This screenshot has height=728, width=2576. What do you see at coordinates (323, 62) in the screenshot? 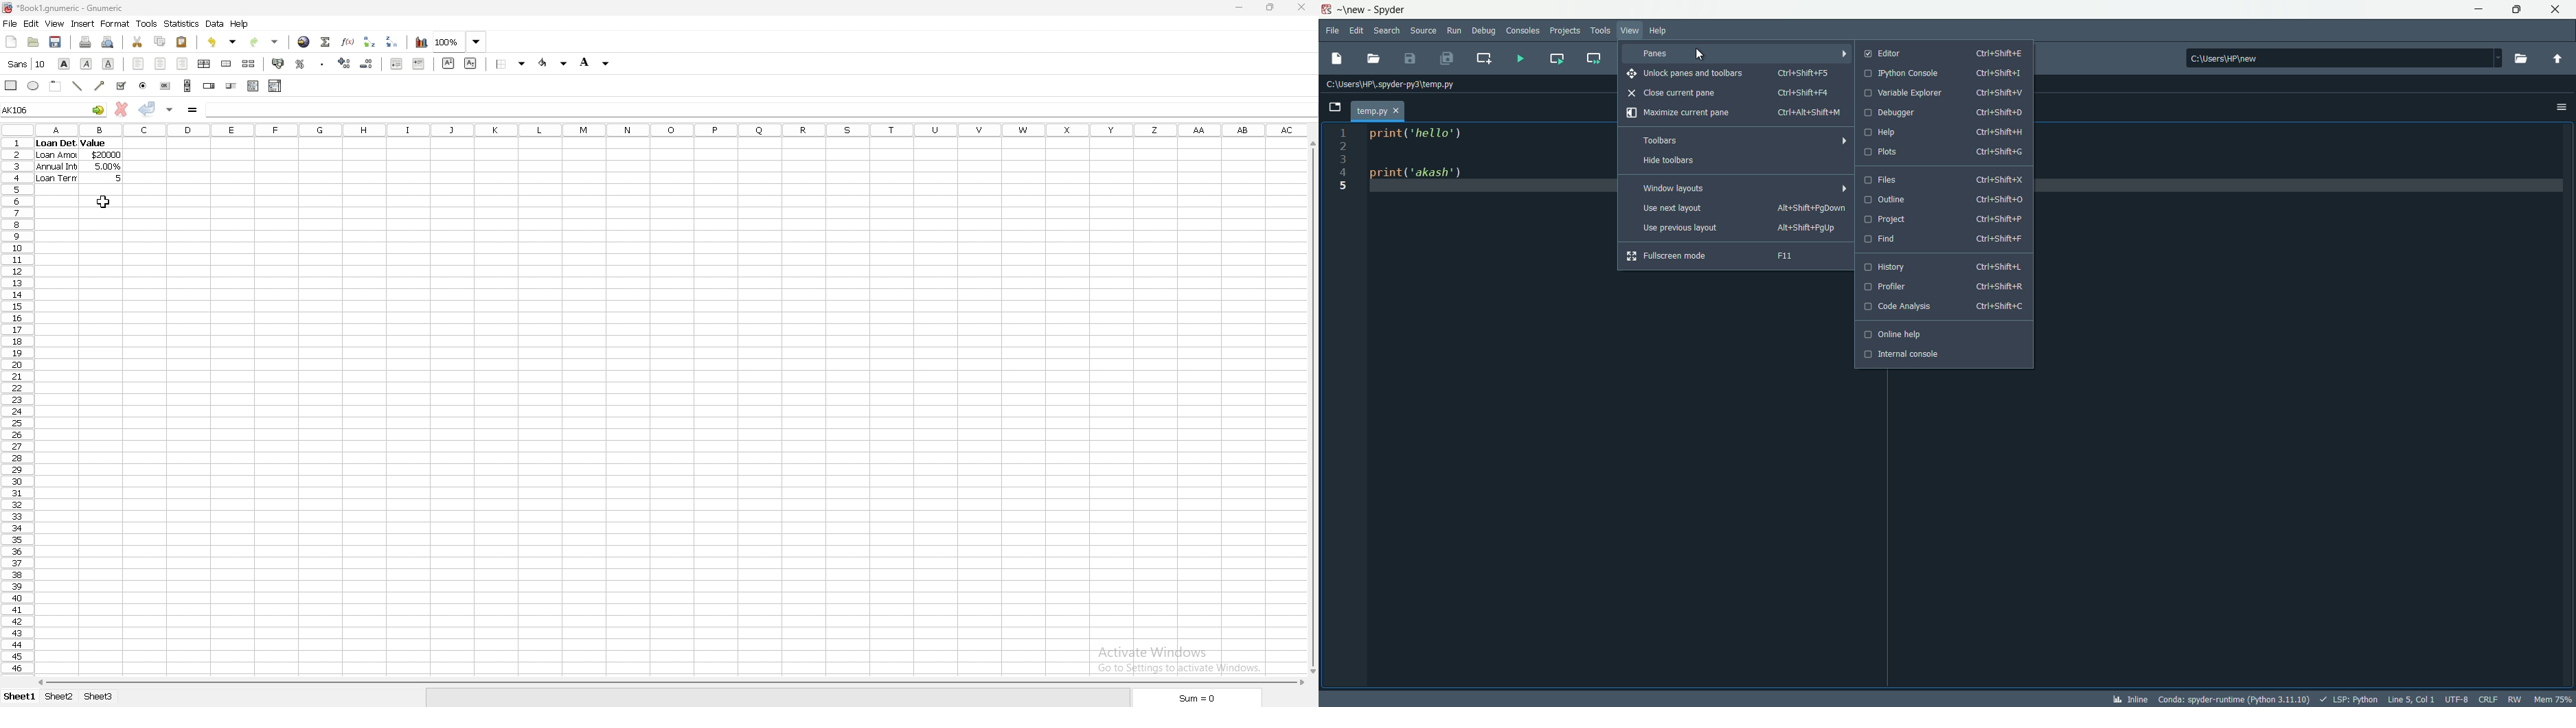
I see `thousand separator` at bounding box center [323, 62].